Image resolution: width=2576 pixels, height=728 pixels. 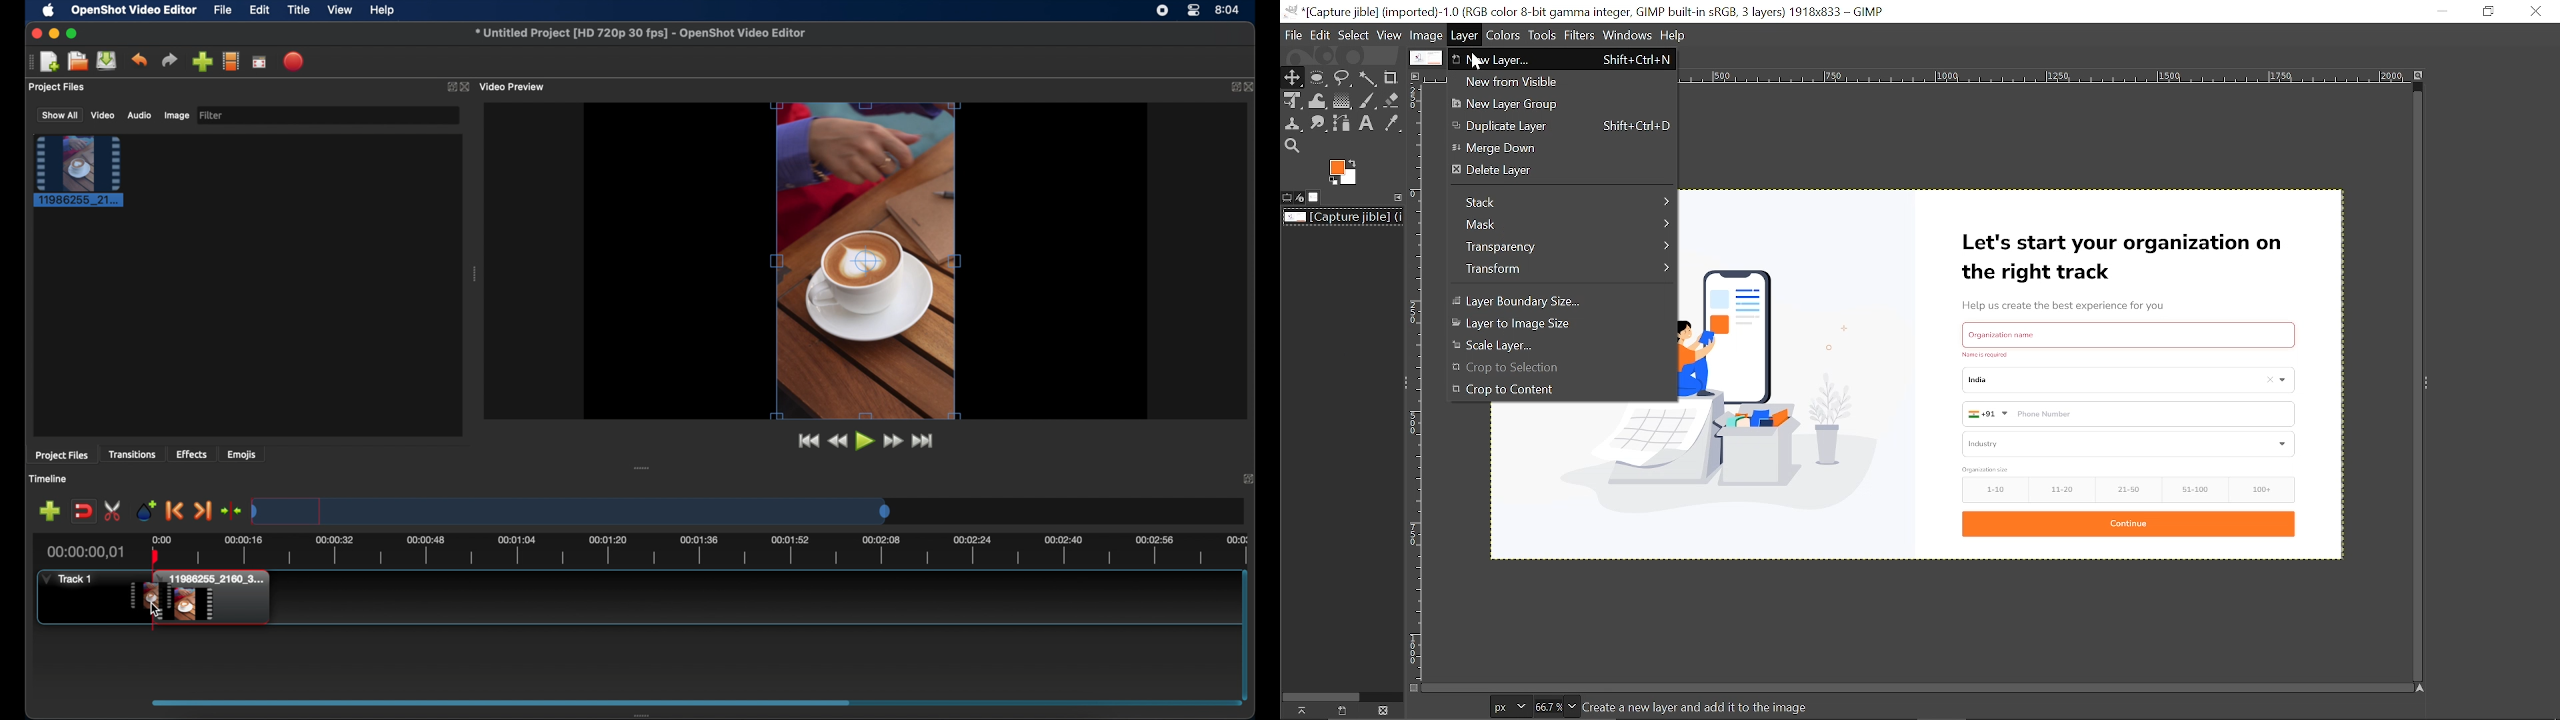 I want to click on rewind, so click(x=838, y=441).